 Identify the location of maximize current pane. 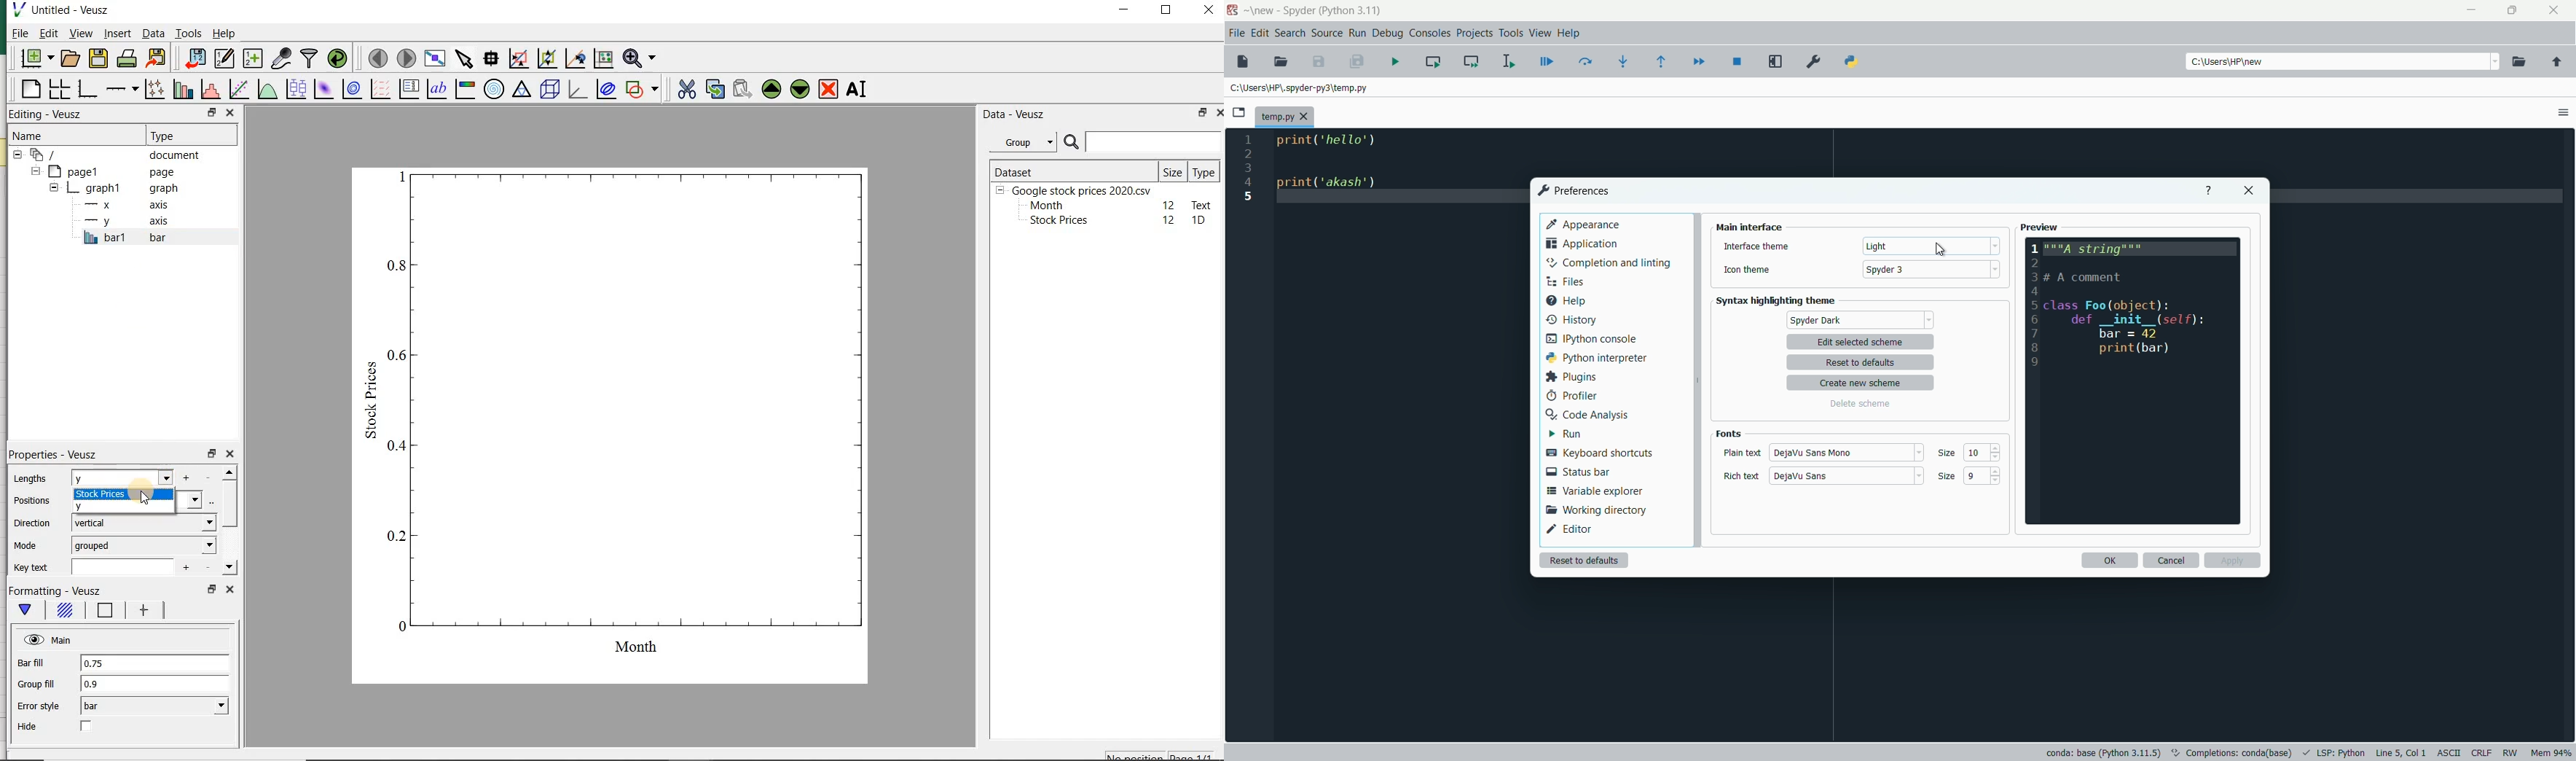
(1776, 63).